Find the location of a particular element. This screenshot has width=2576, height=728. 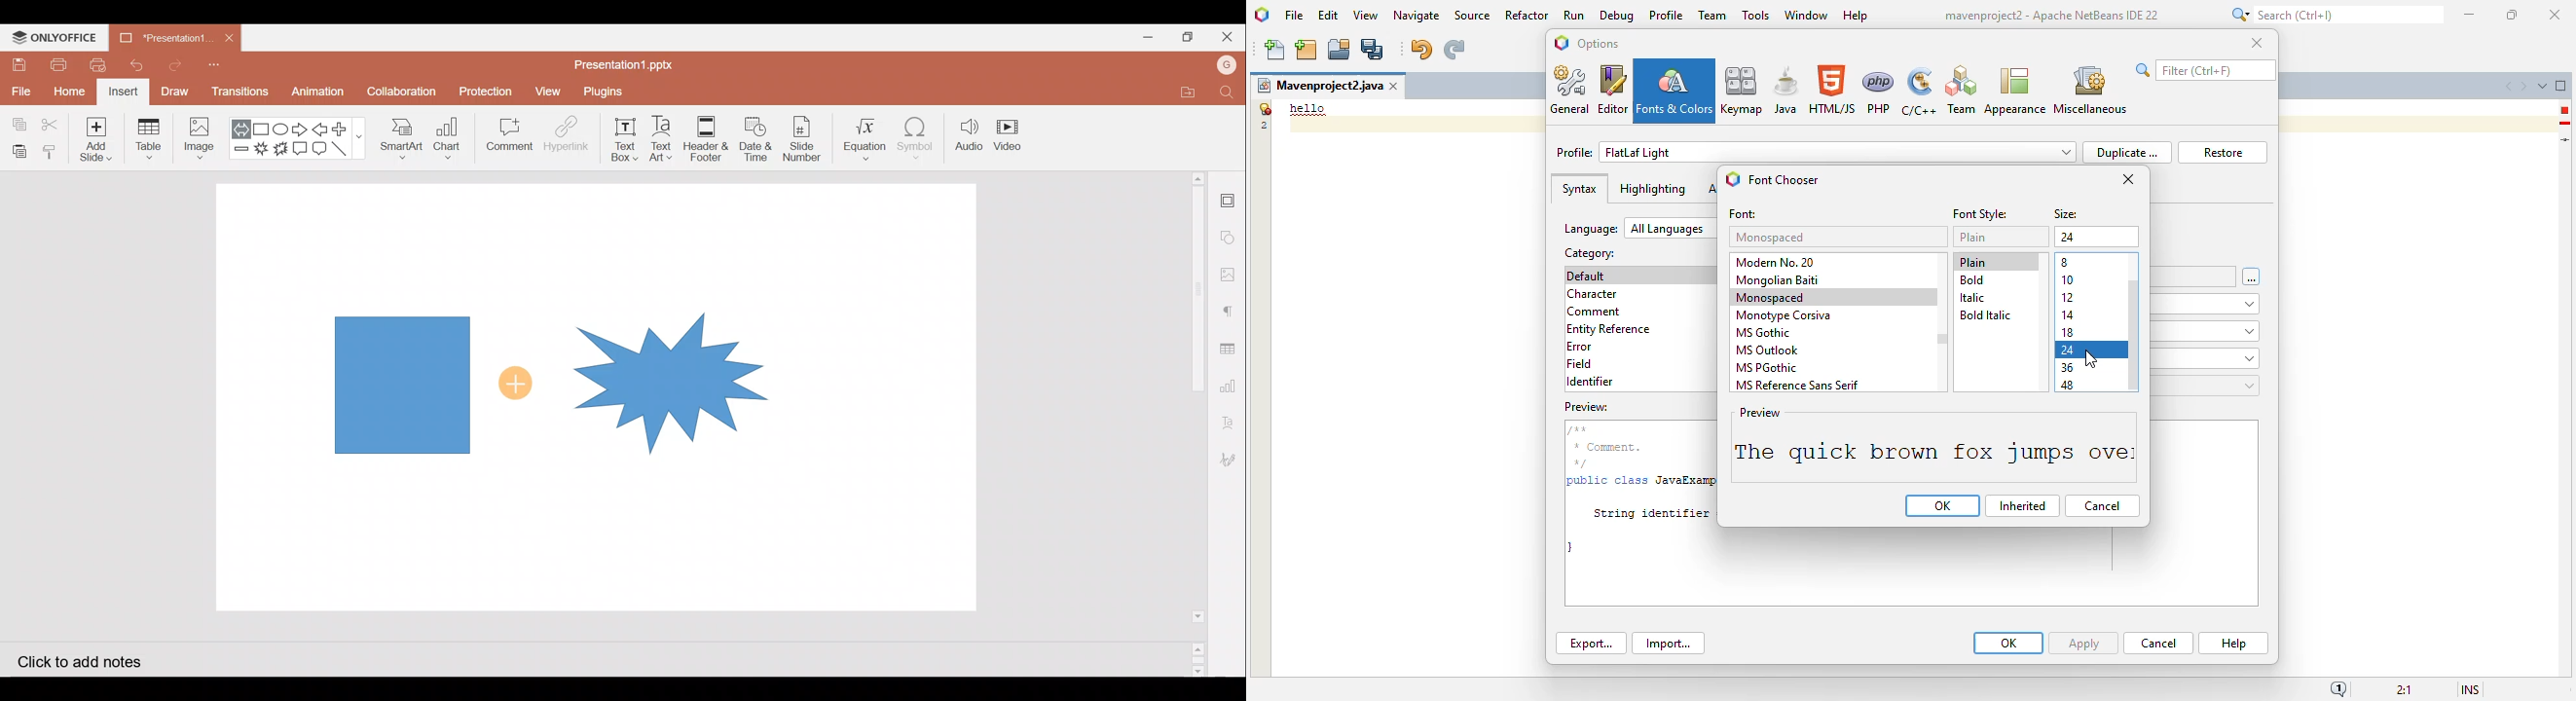

Signature settings is located at coordinates (1232, 461).